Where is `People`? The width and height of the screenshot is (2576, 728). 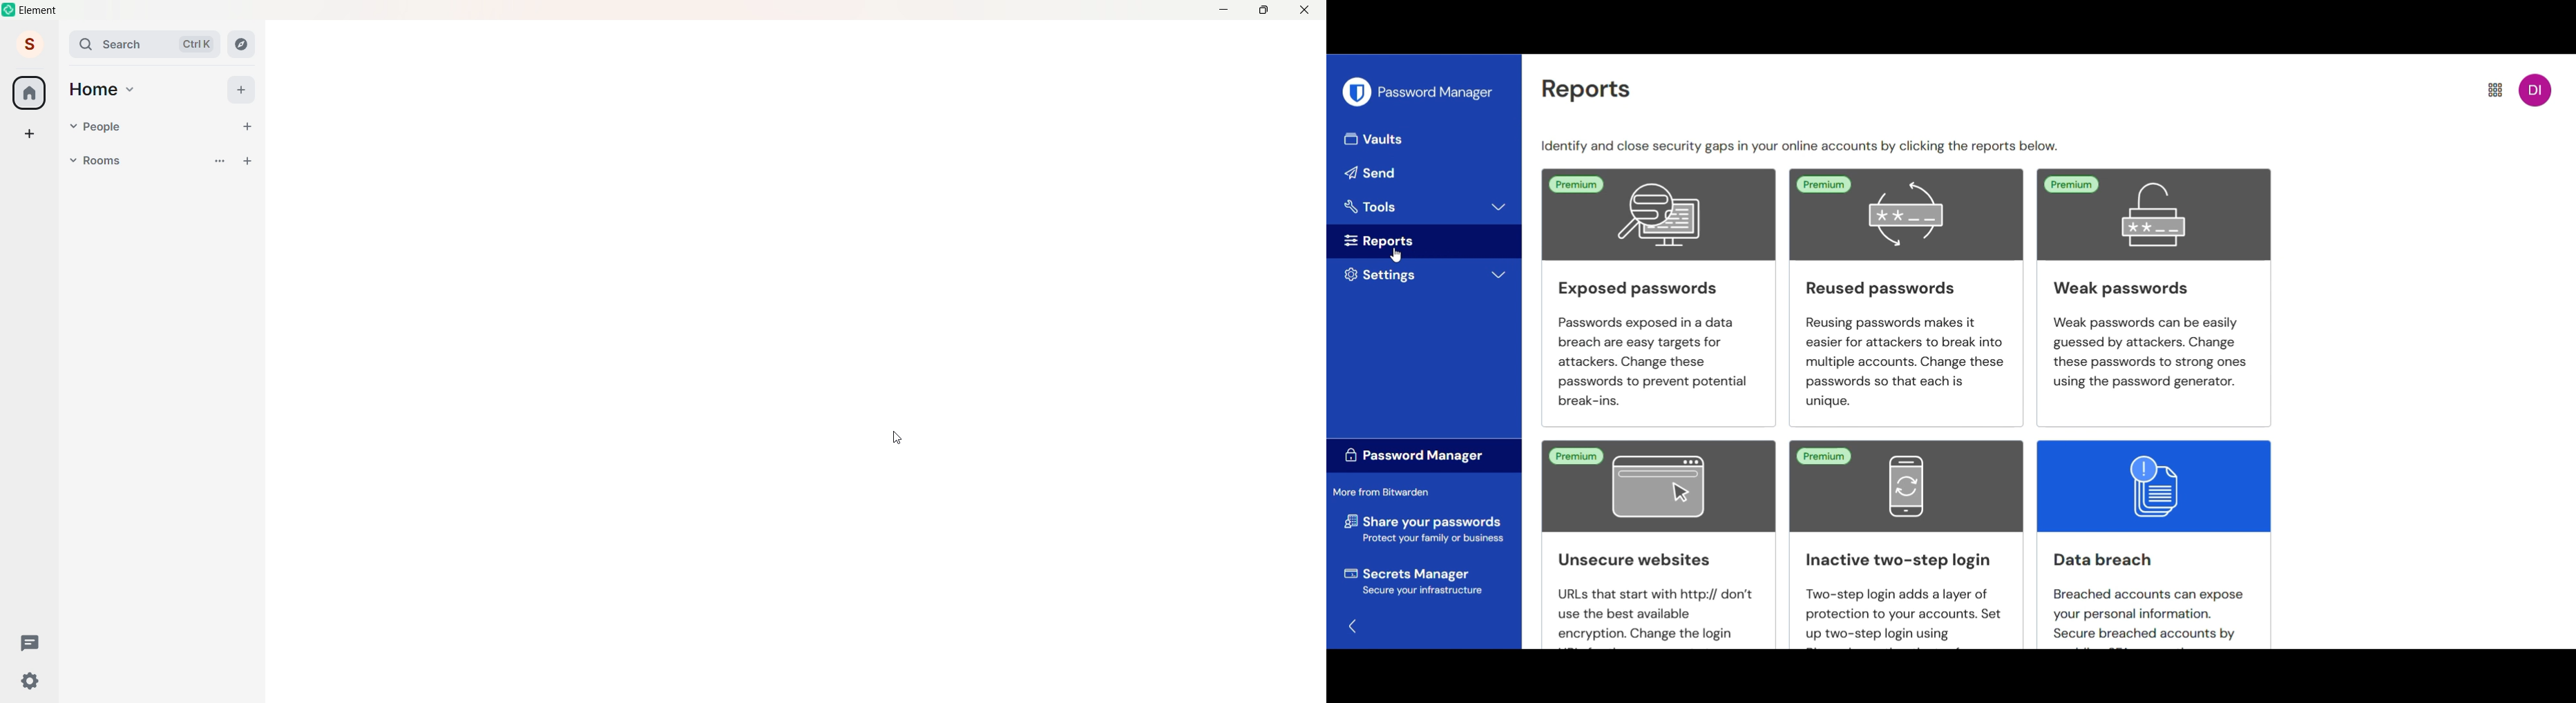 People is located at coordinates (104, 127).